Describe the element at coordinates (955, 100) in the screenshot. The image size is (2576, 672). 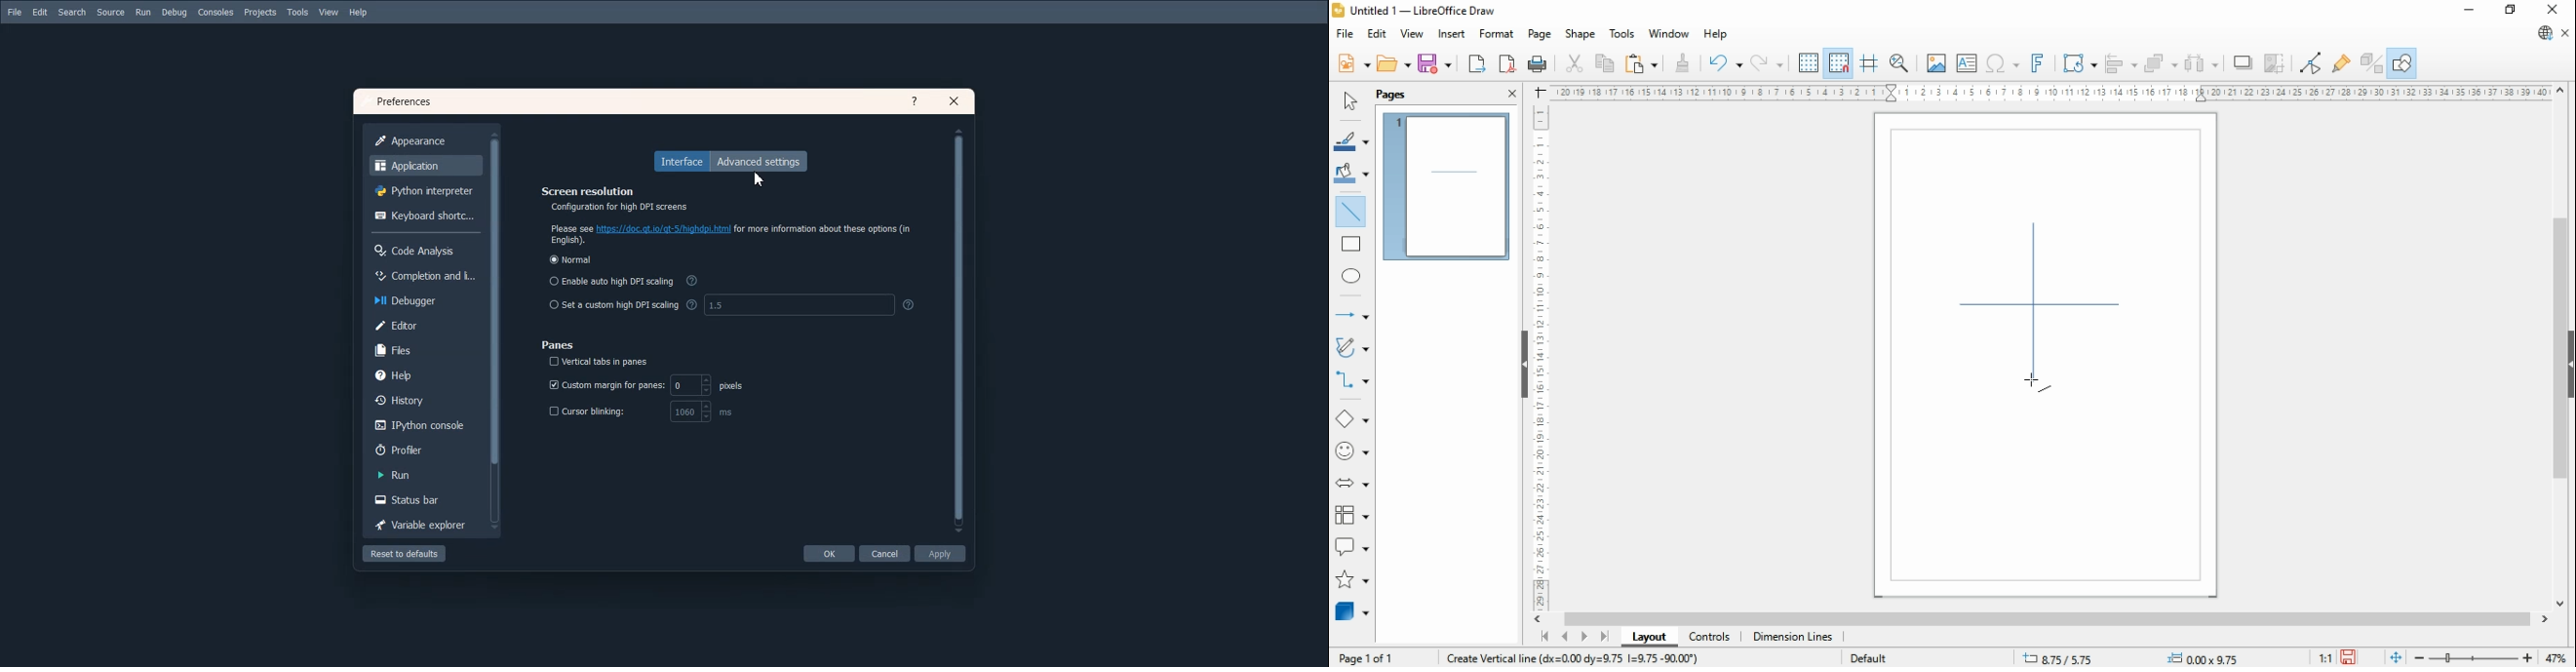
I see `Close` at that location.